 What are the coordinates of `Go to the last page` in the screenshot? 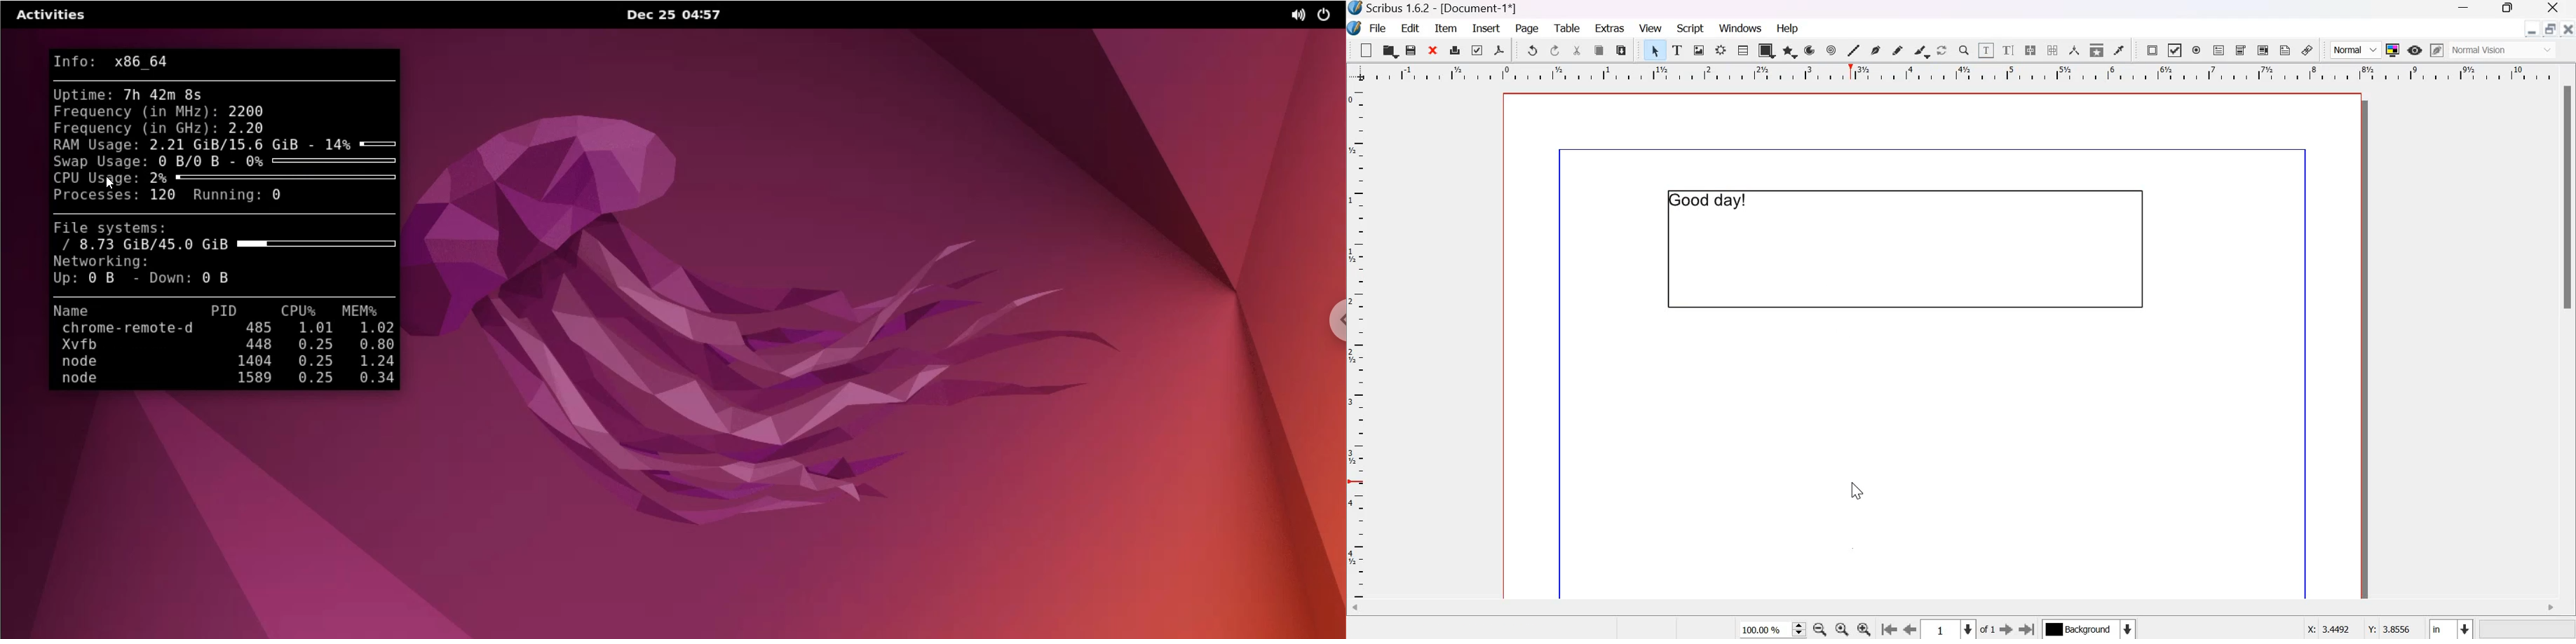 It's located at (2028, 629).